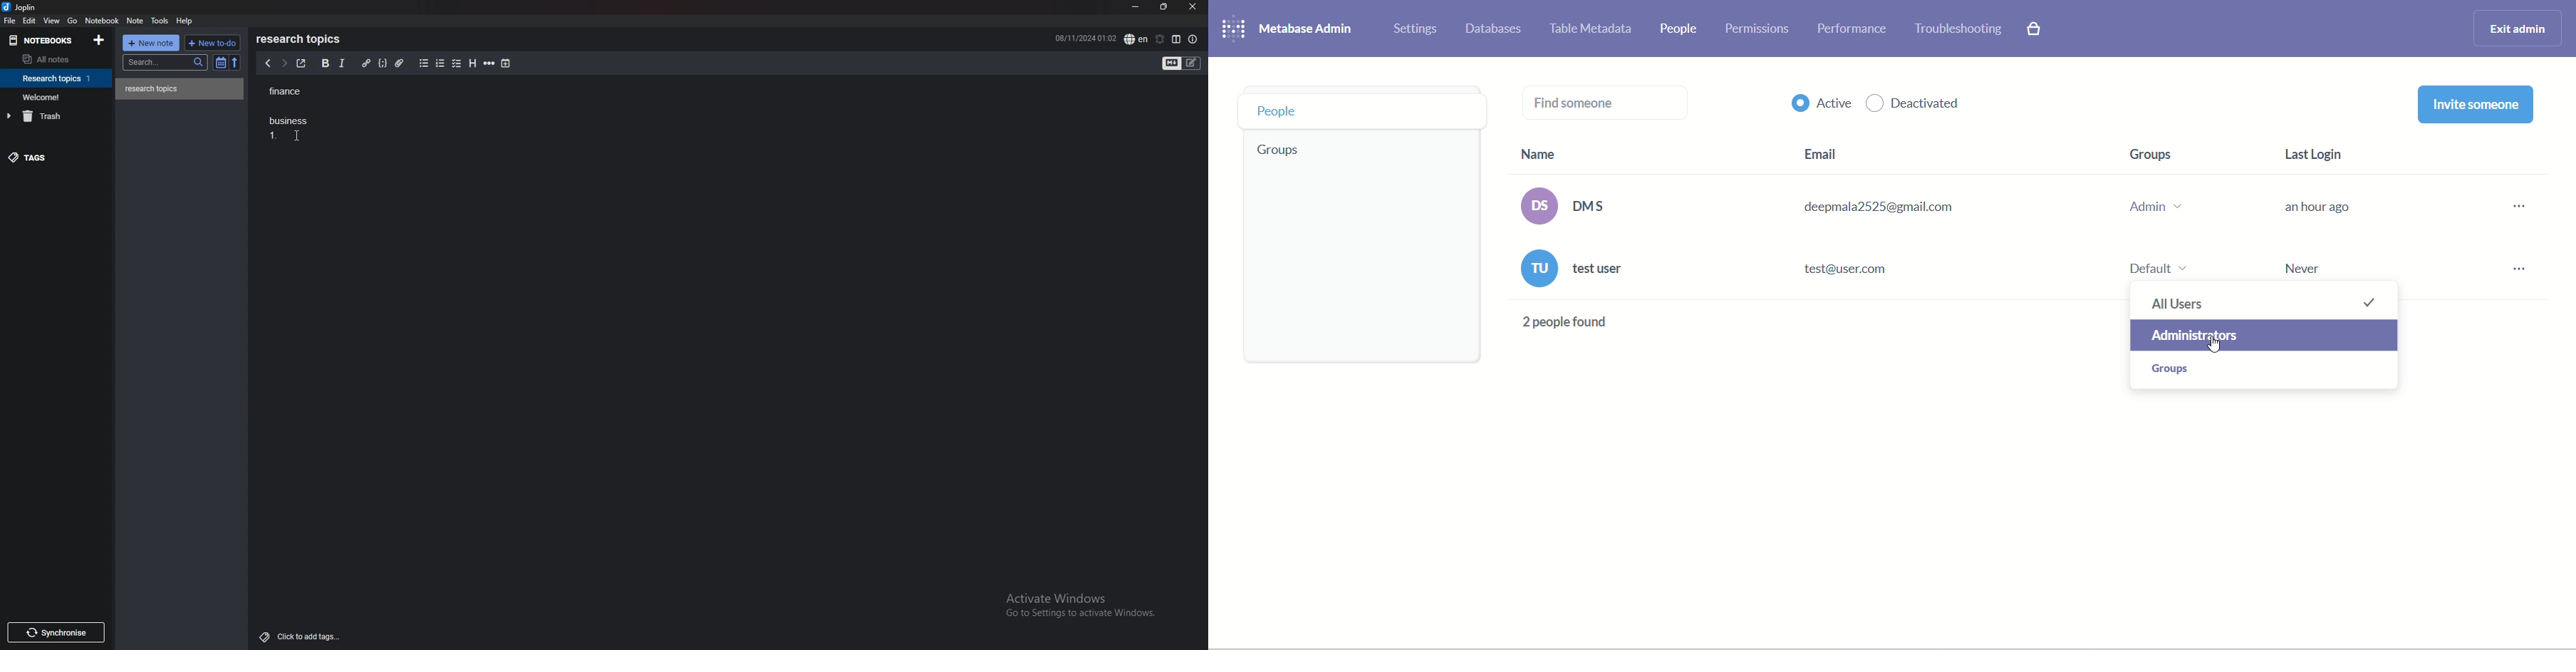 This screenshot has width=2576, height=672. Describe the element at coordinates (1177, 39) in the screenshot. I see `toggle editor layout` at that location.